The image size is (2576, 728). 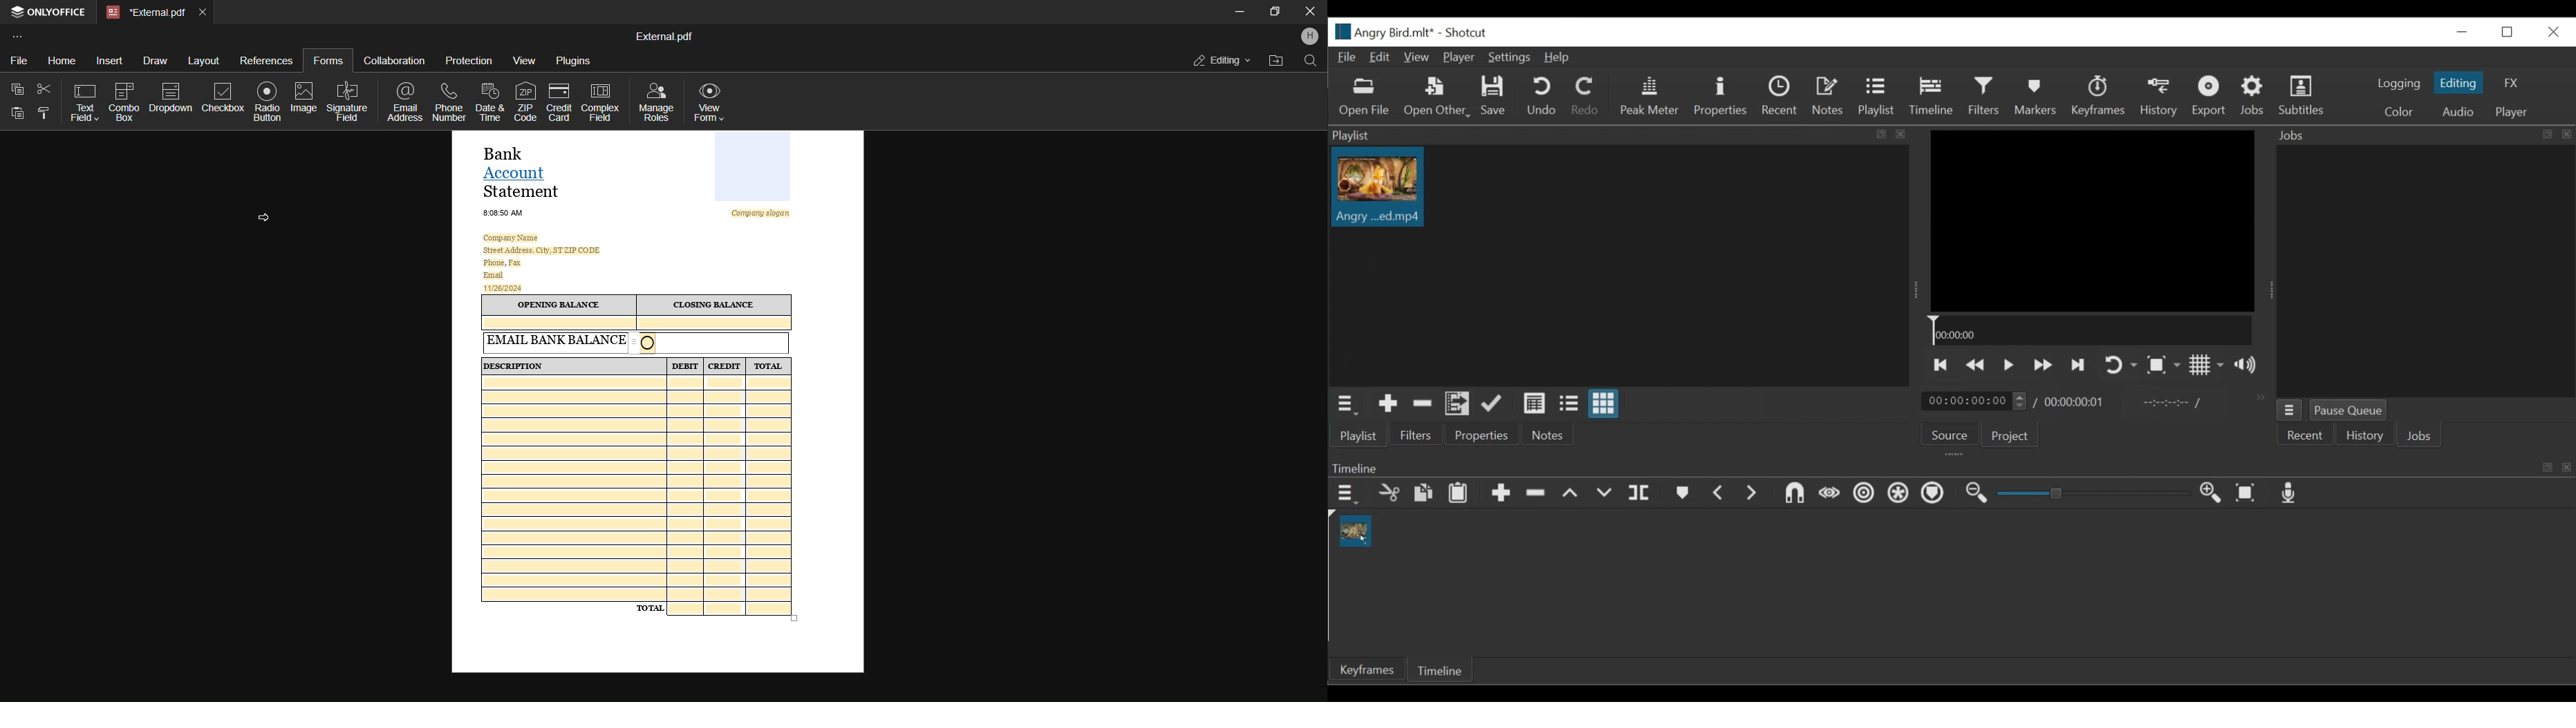 What do you see at coordinates (2012, 365) in the screenshot?
I see `Toggle play or pause` at bounding box center [2012, 365].